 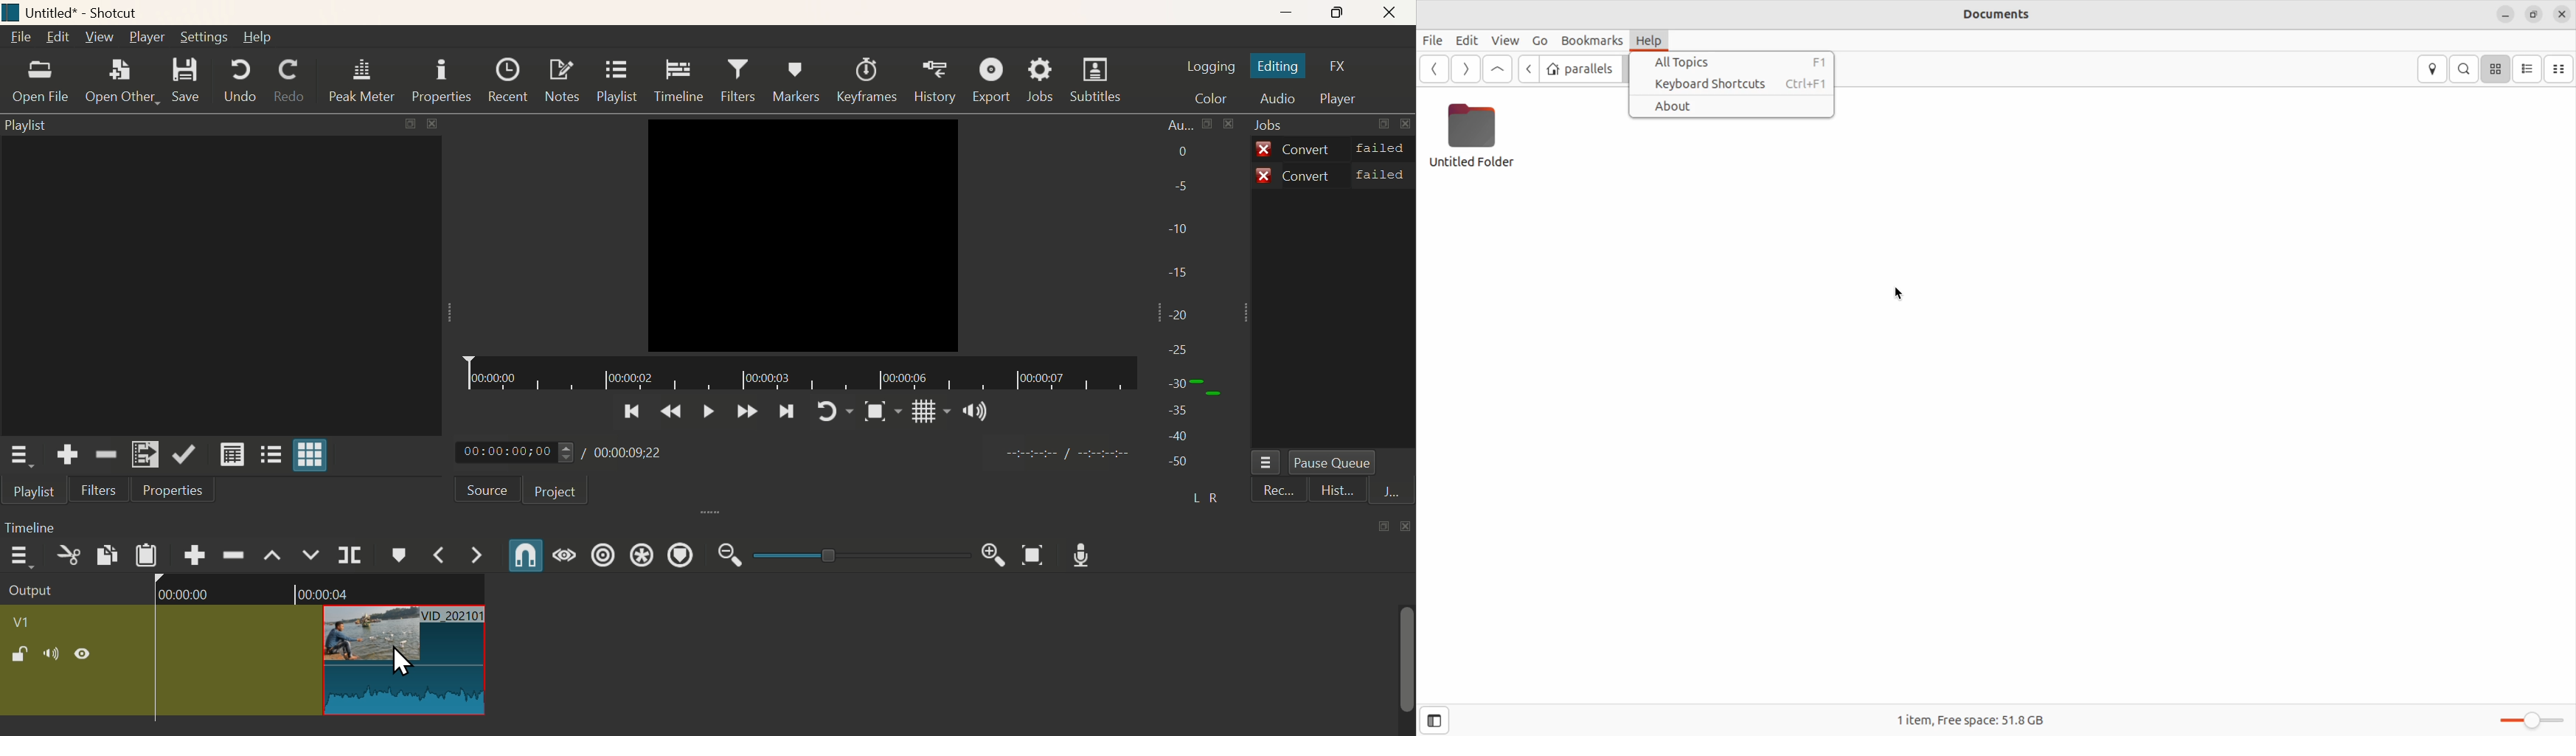 What do you see at coordinates (153, 35) in the screenshot?
I see `` at bounding box center [153, 35].